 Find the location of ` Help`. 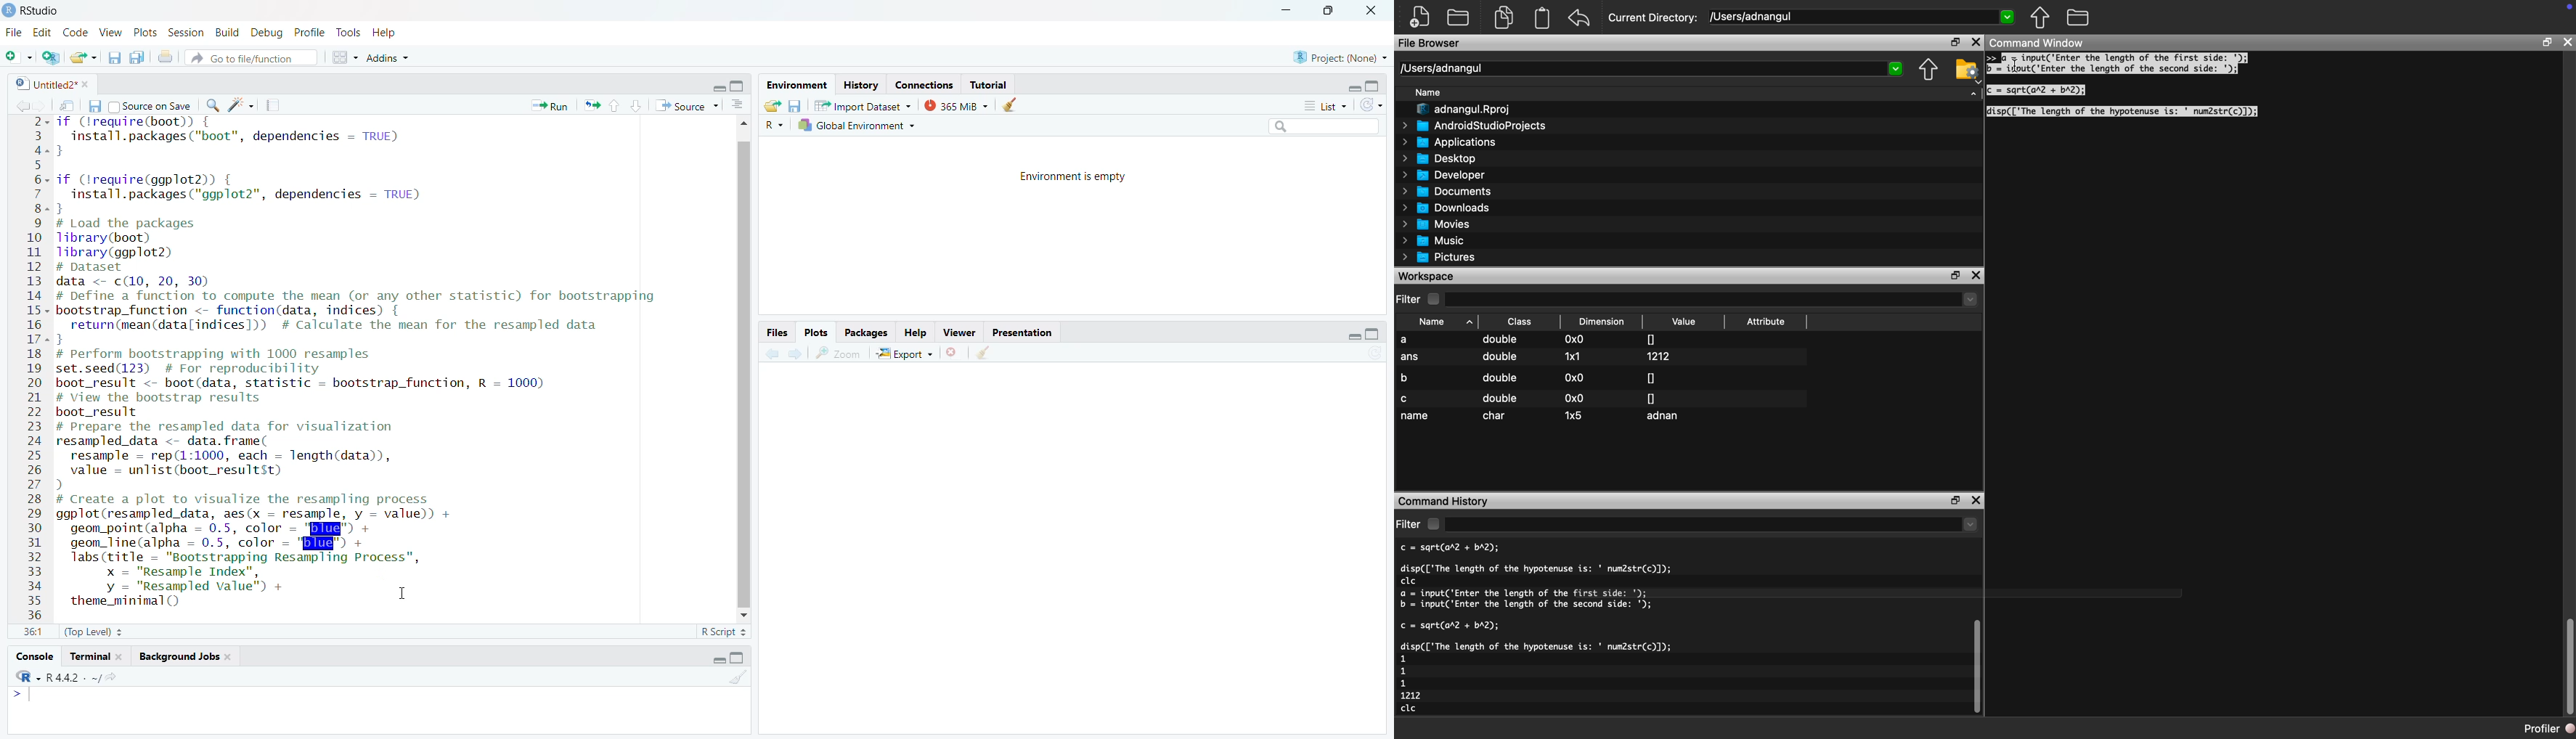

 Help is located at coordinates (385, 33).